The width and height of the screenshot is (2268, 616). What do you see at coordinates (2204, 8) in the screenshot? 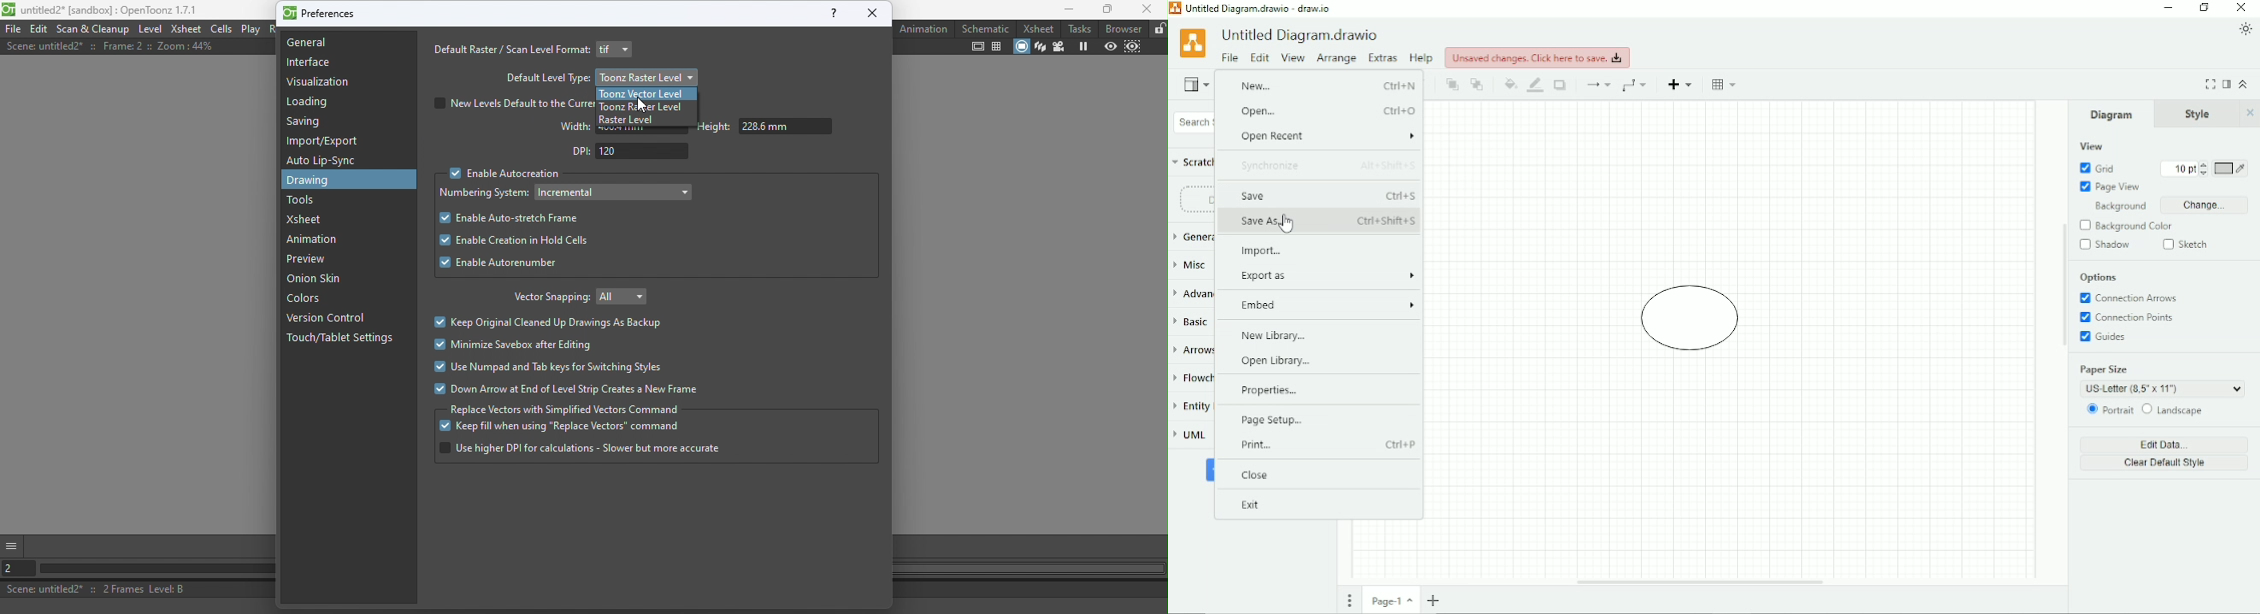
I see `Restore down` at bounding box center [2204, 8].